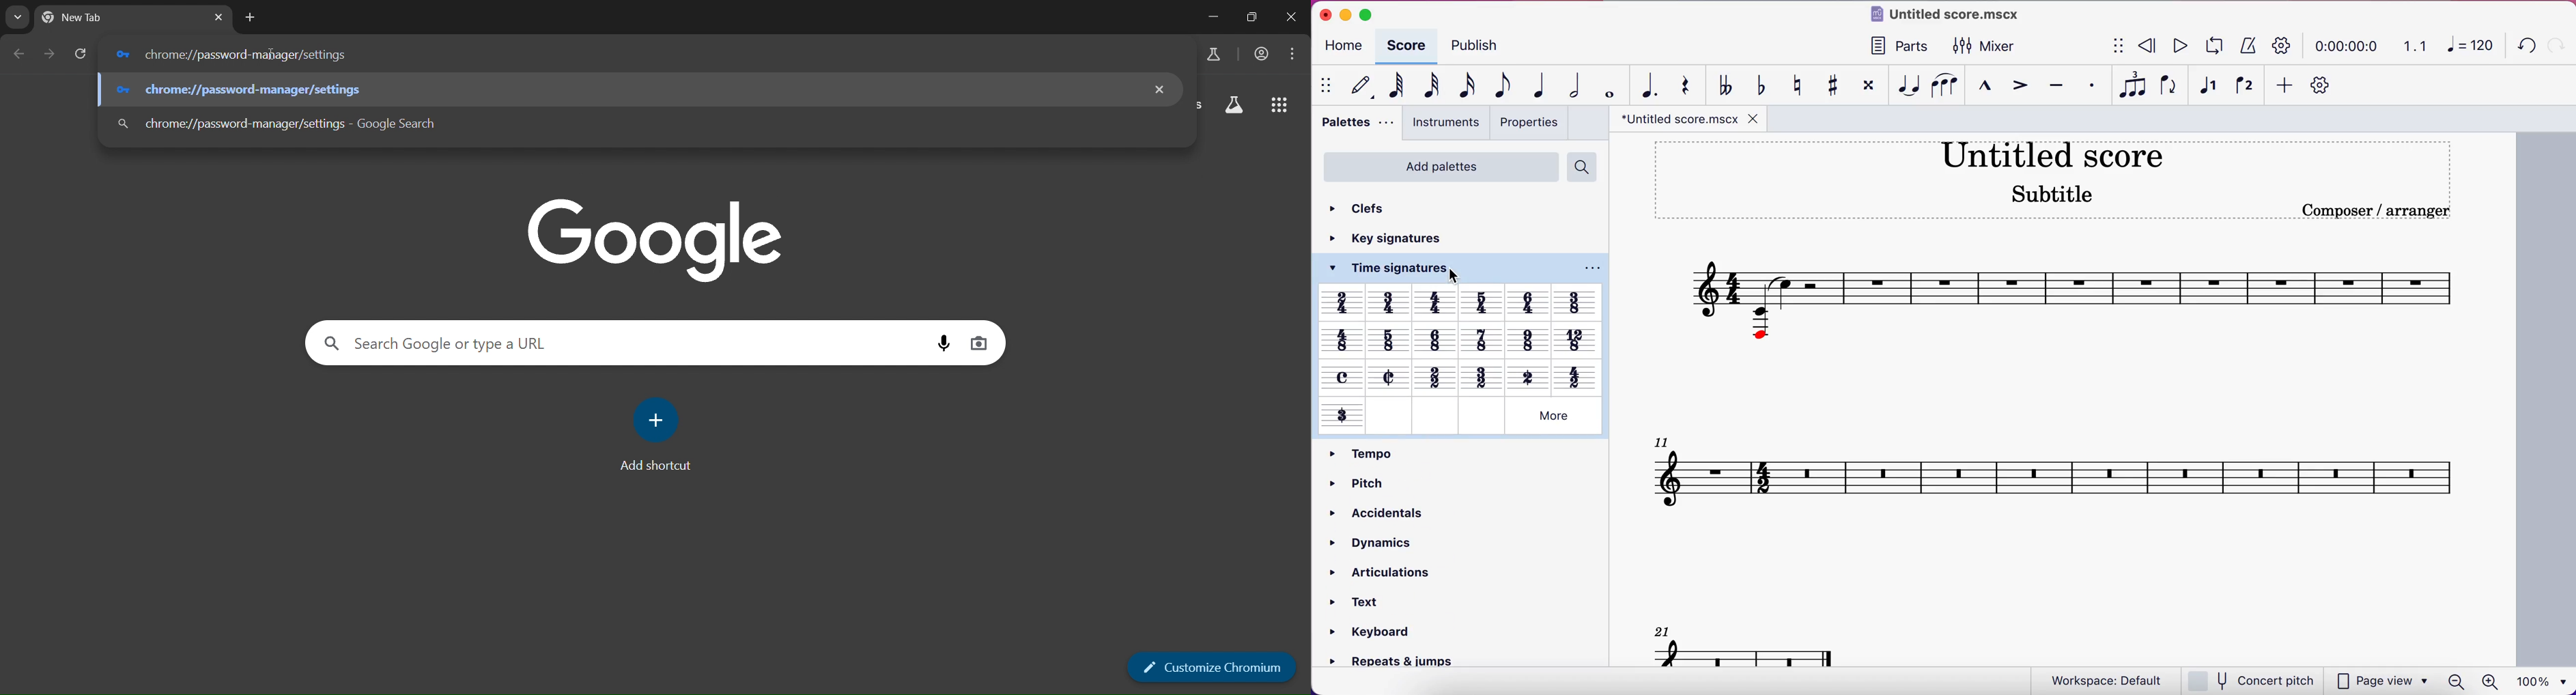 This screenshot has height=700, width=2576. What do you see at coordinates (1162, 88) in the screenshot?
I see `remove` at bounding box center [1162, 88].